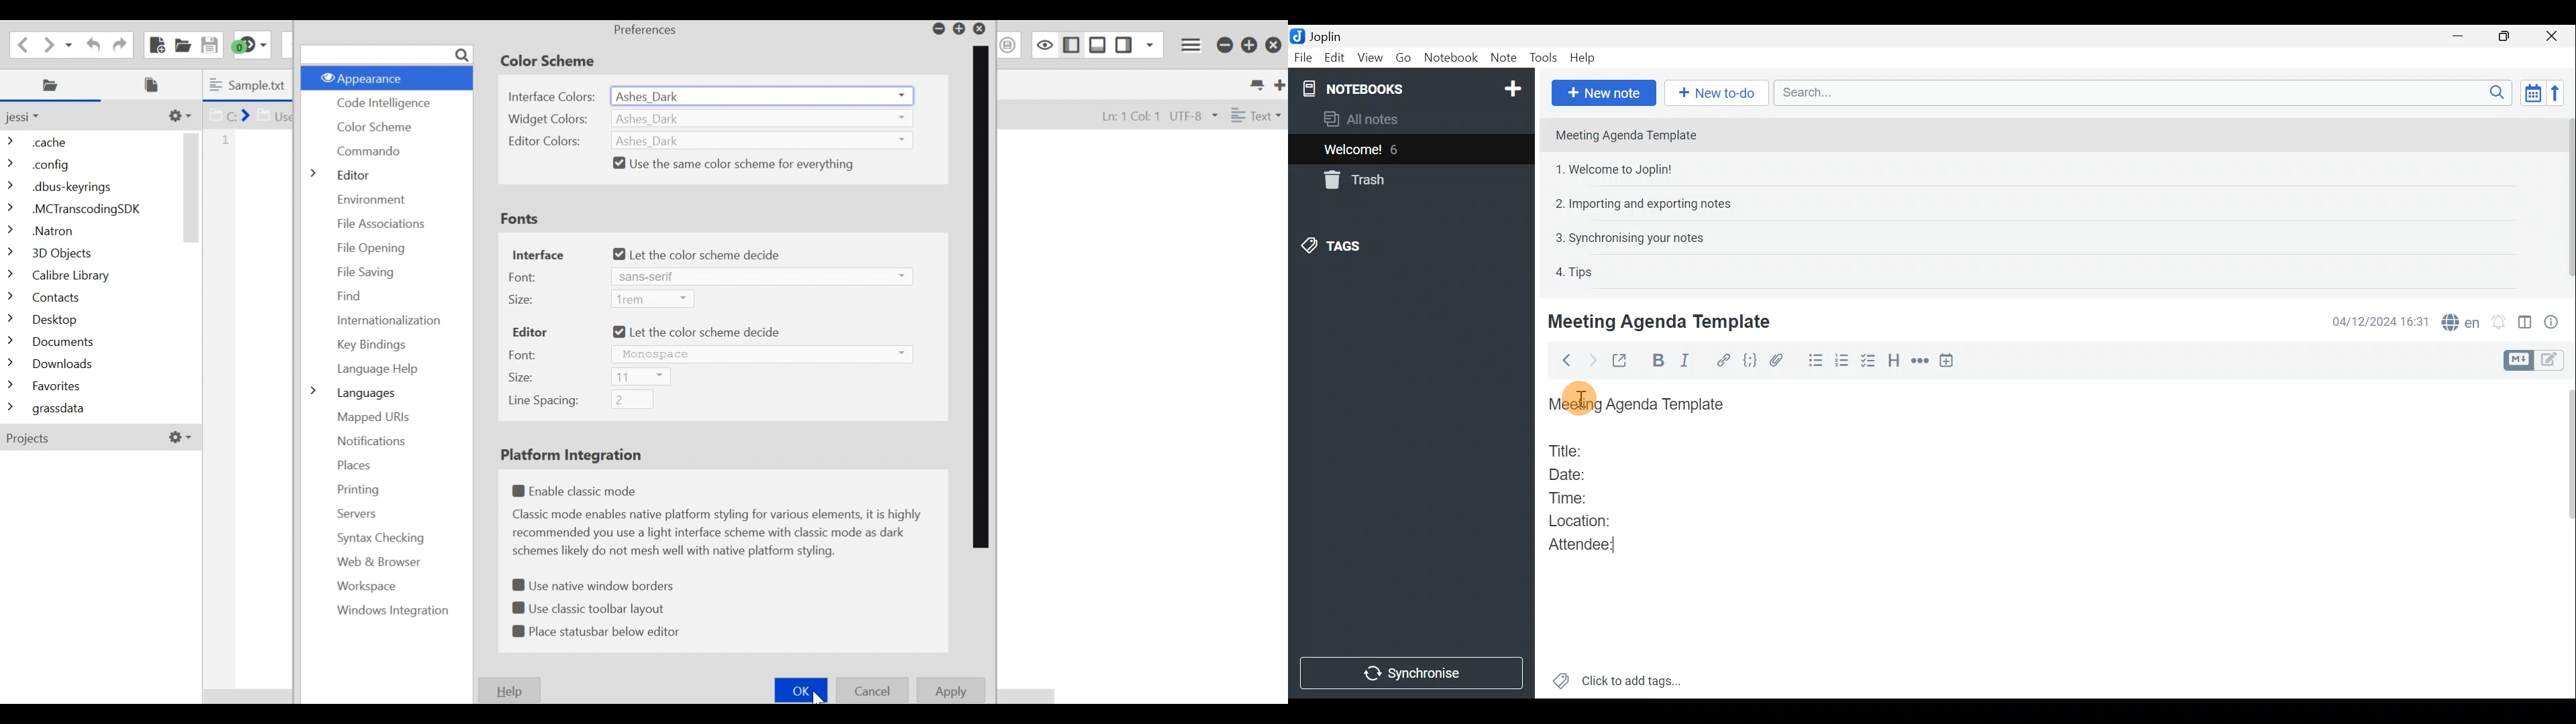 This screenshot has width=2576, height=728. I want to click on File, so click(1303, 56).